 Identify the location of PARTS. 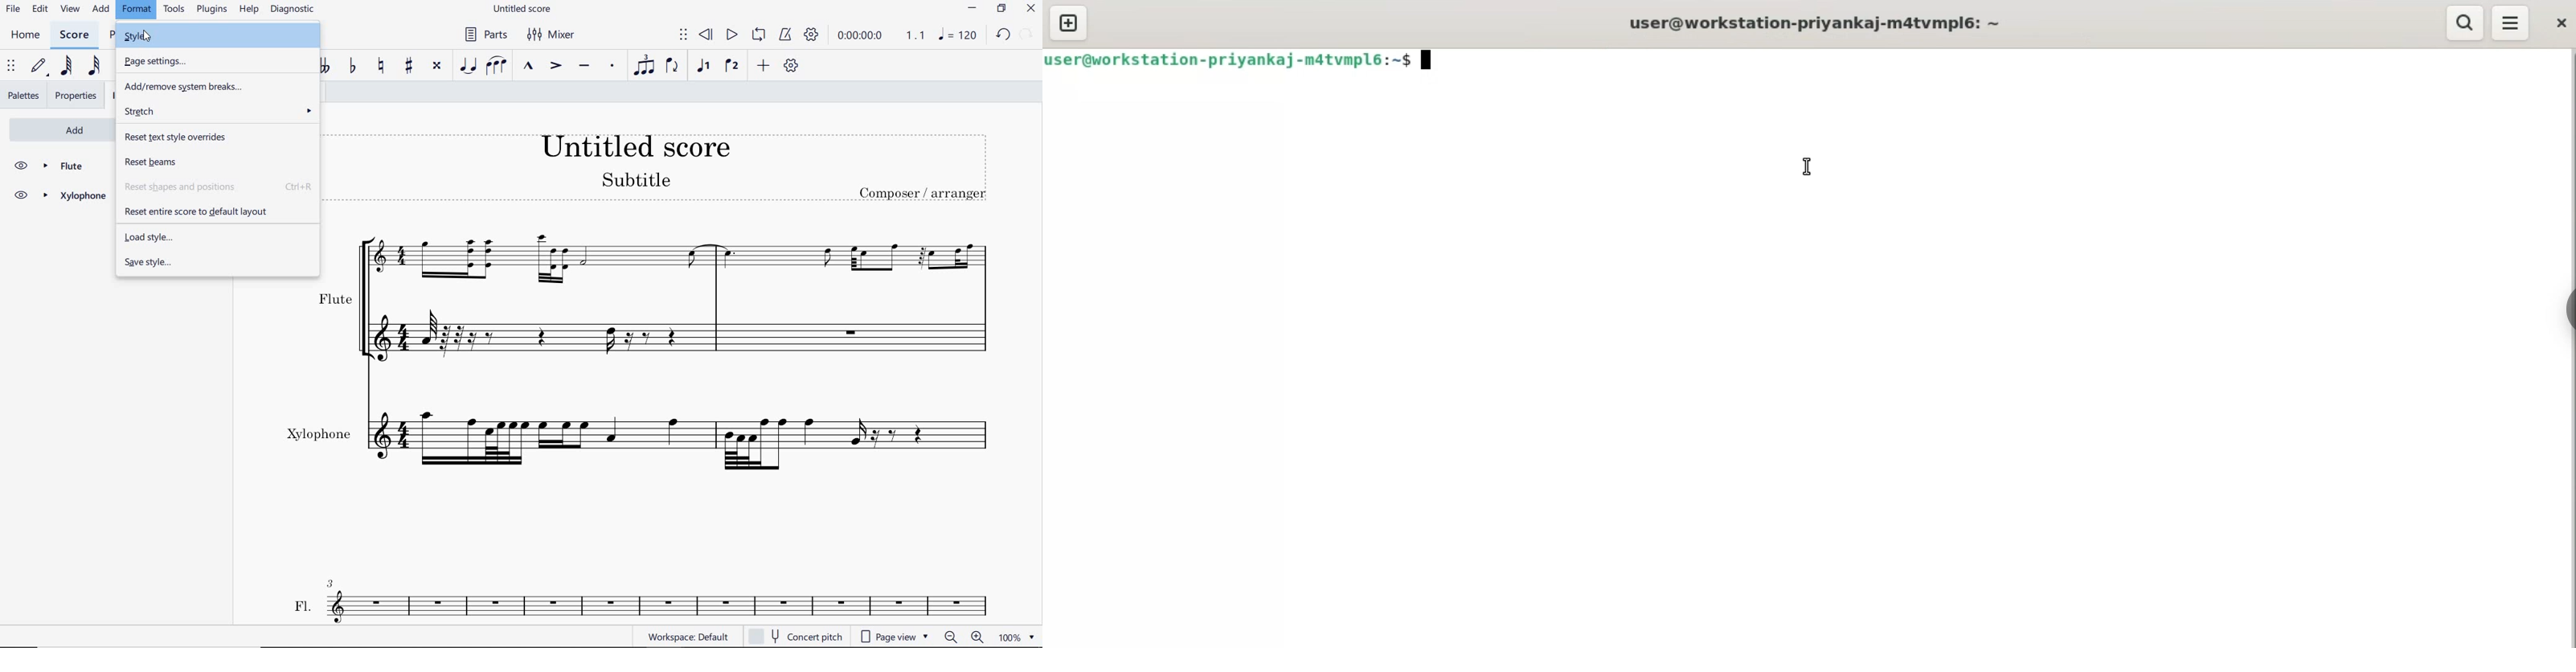
(484, 34).